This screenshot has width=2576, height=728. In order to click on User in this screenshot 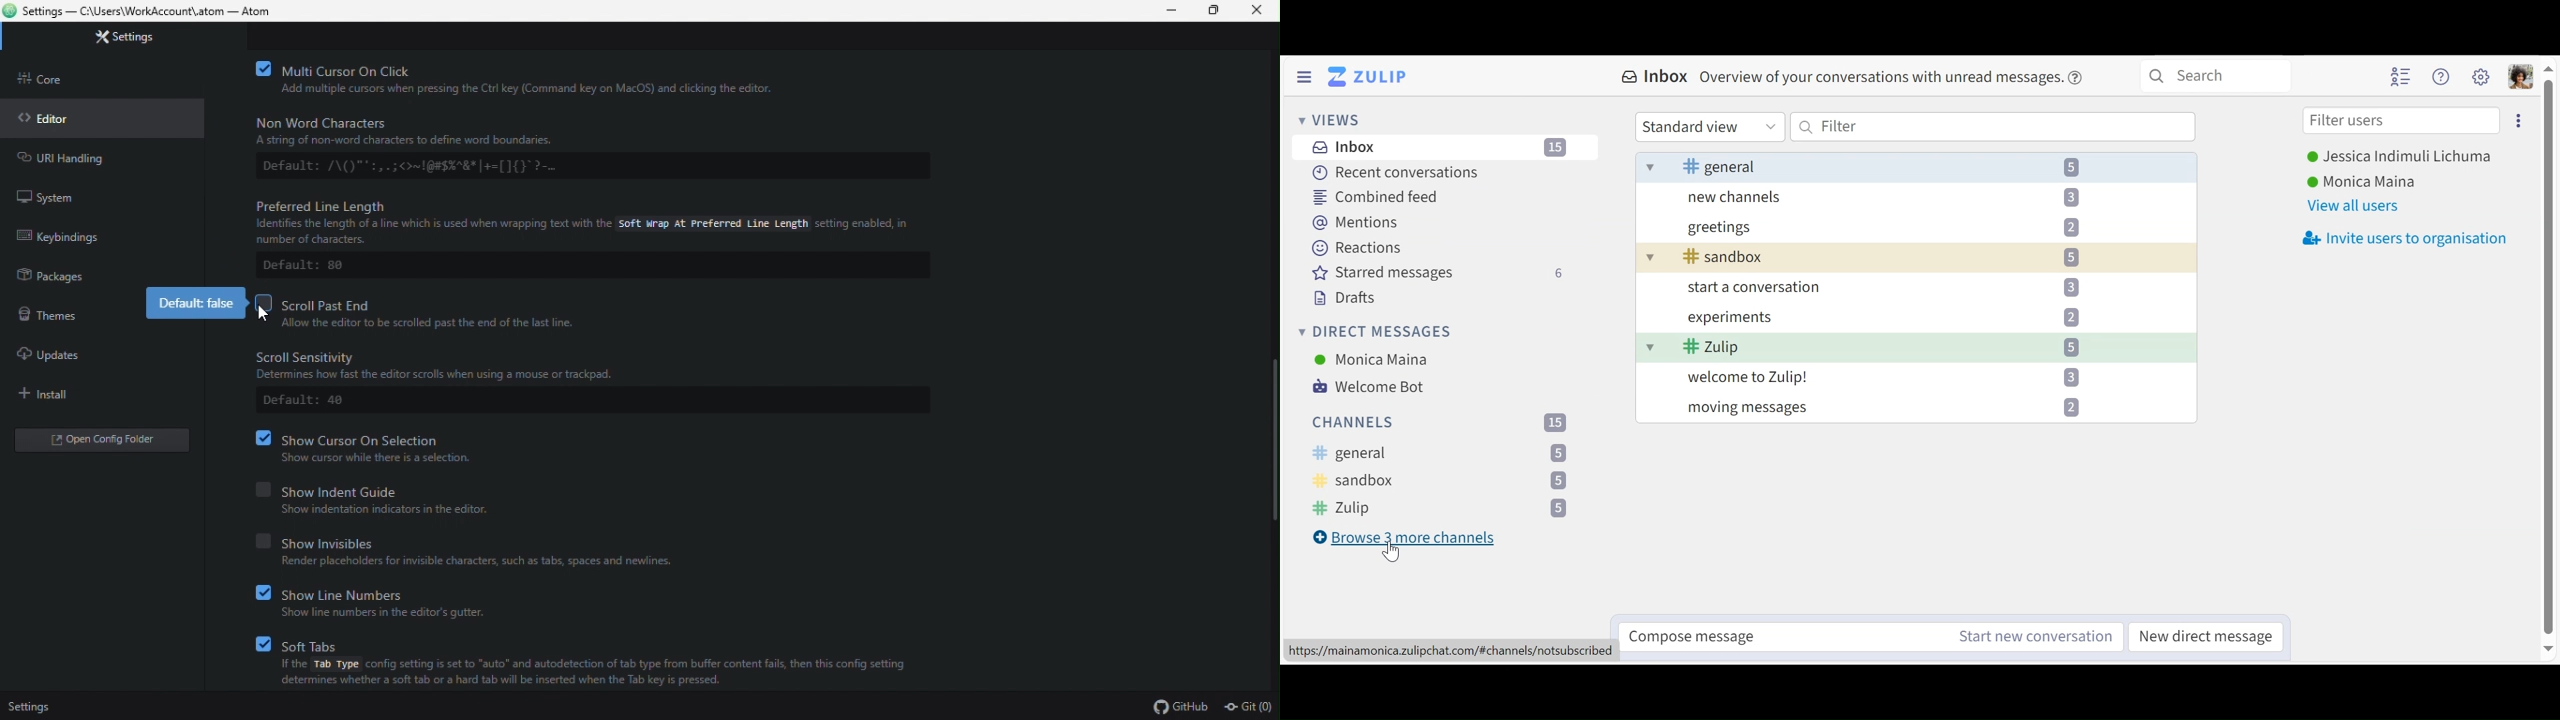, I will do `click(1375, 361)`.